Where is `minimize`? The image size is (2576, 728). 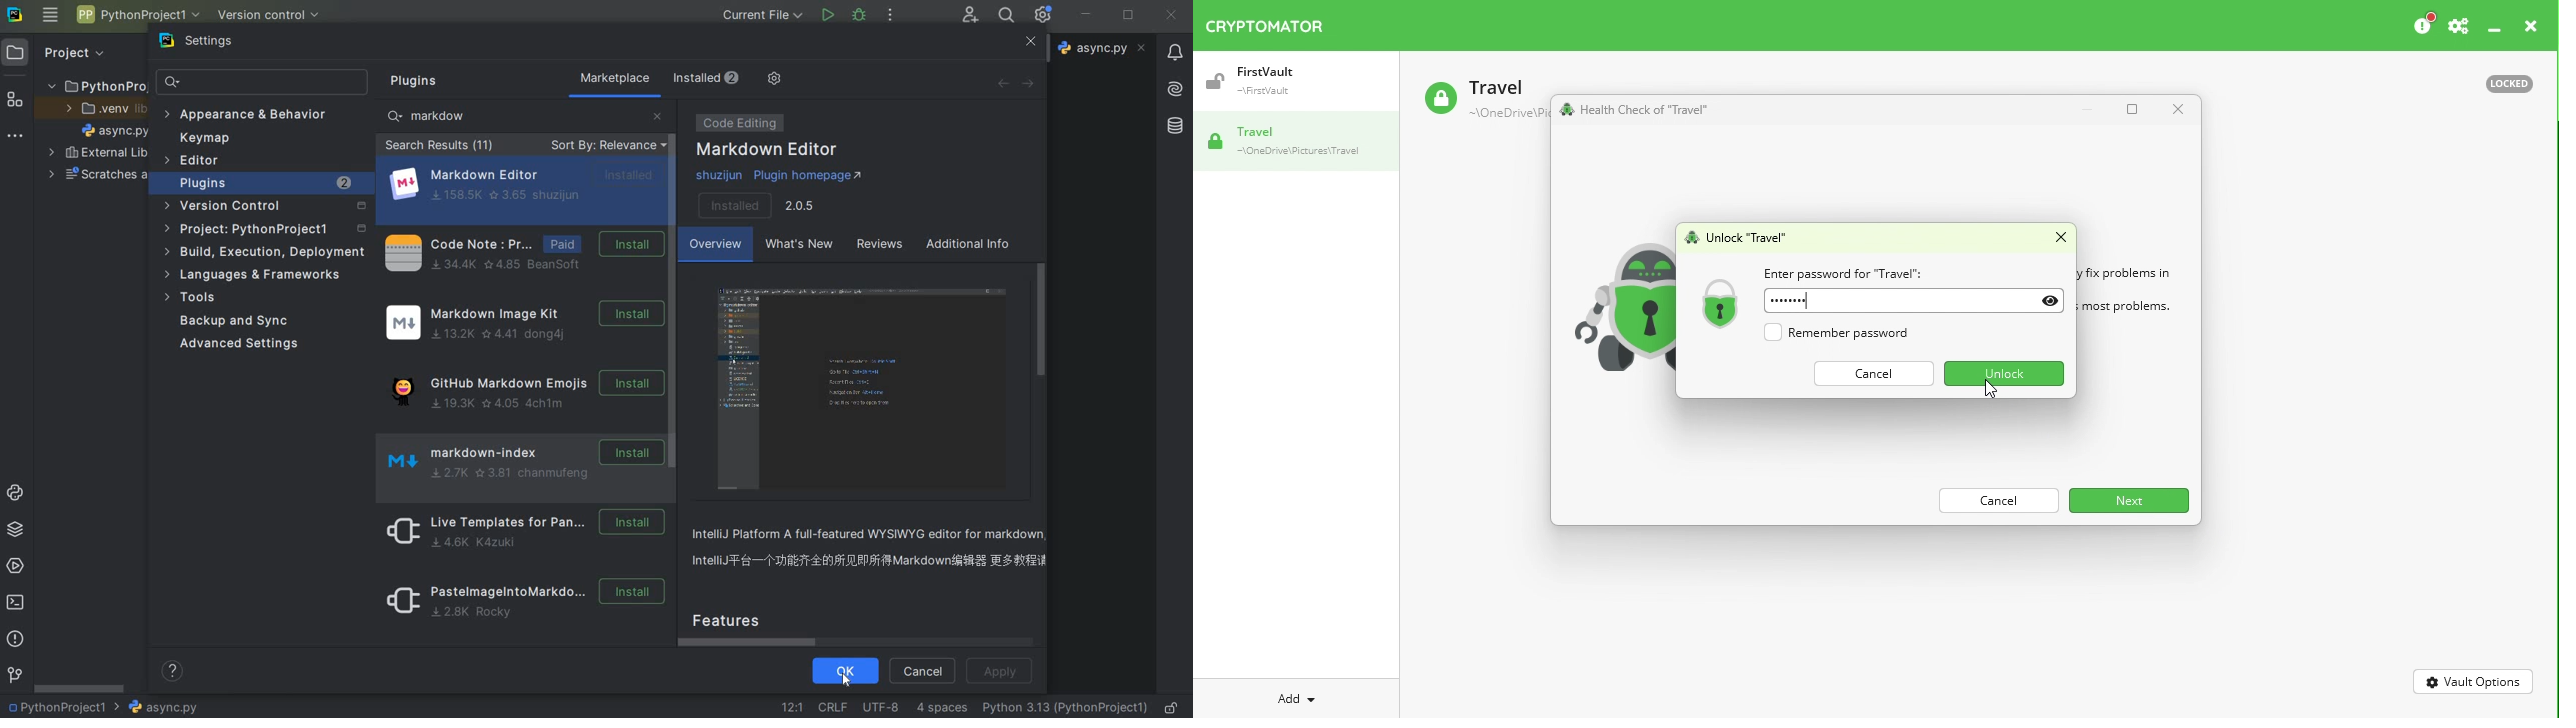 minimize is located at coordinates (1087, 15).